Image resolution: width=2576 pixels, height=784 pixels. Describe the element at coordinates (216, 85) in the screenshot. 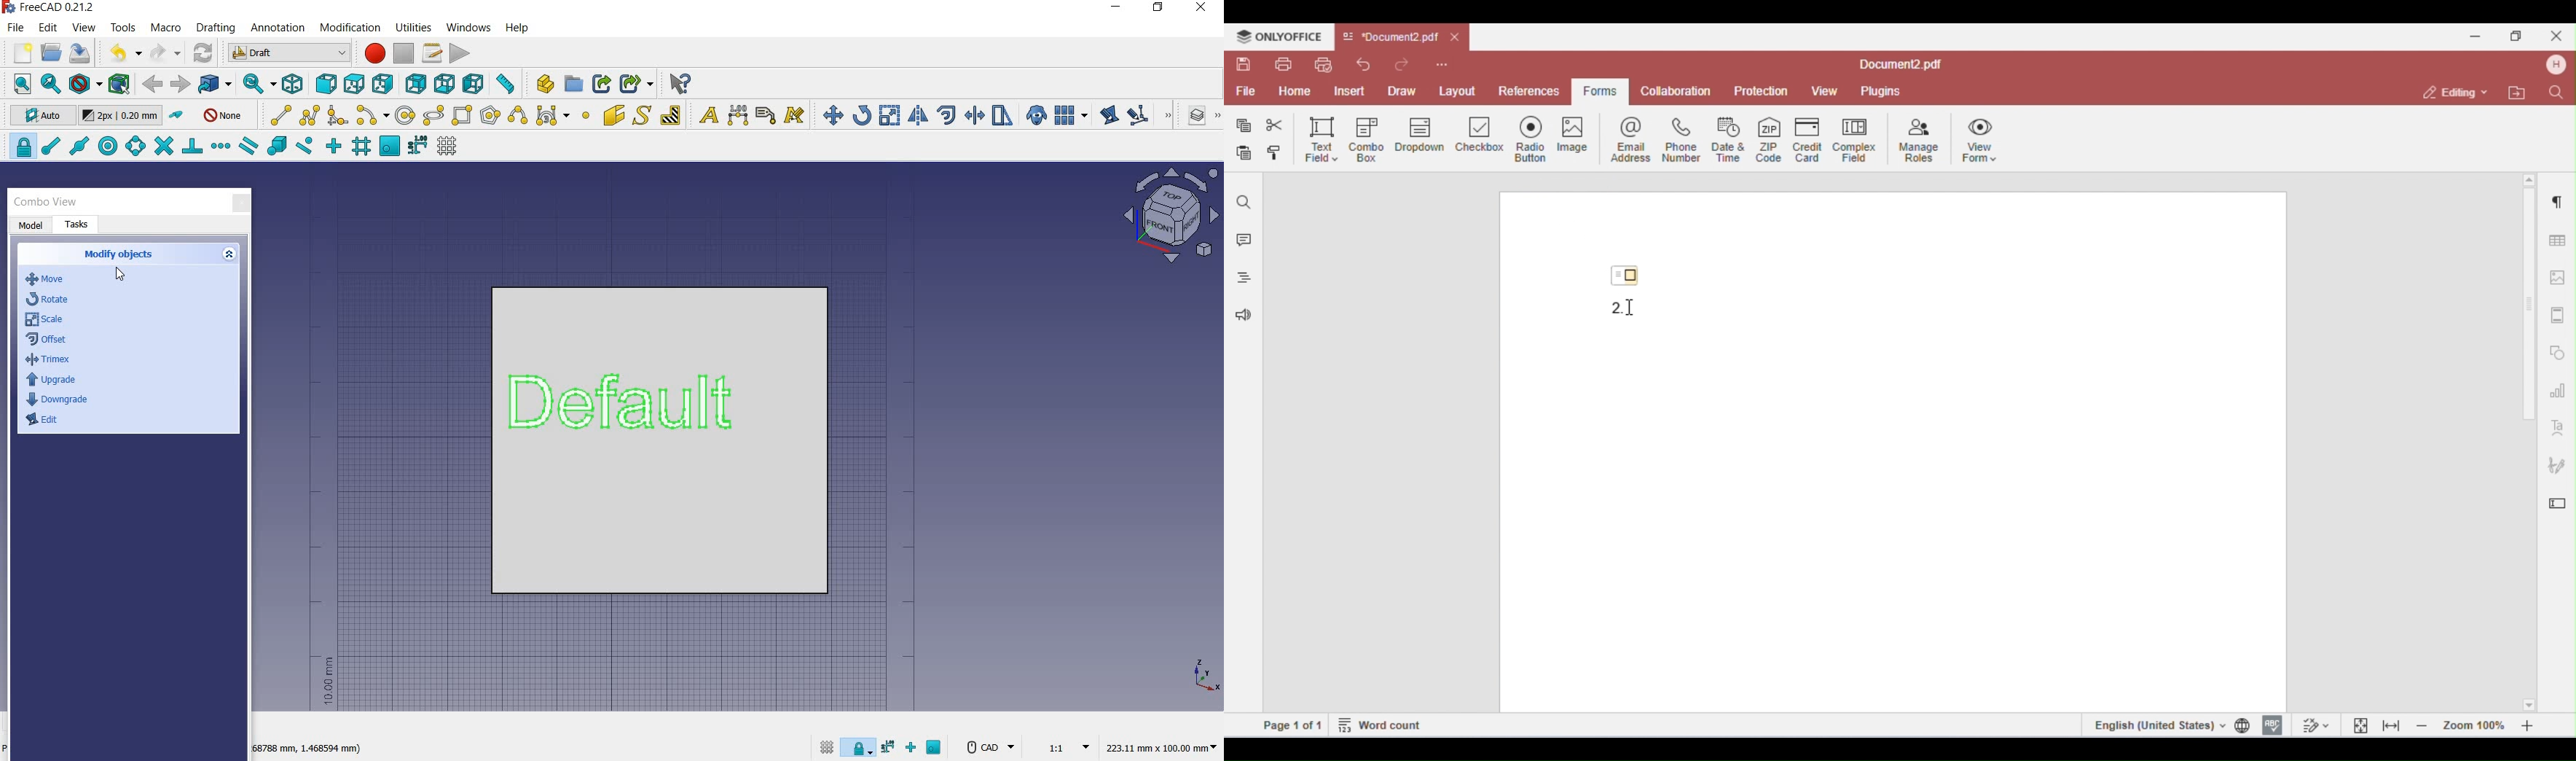

I see `go to linked object` at that location.